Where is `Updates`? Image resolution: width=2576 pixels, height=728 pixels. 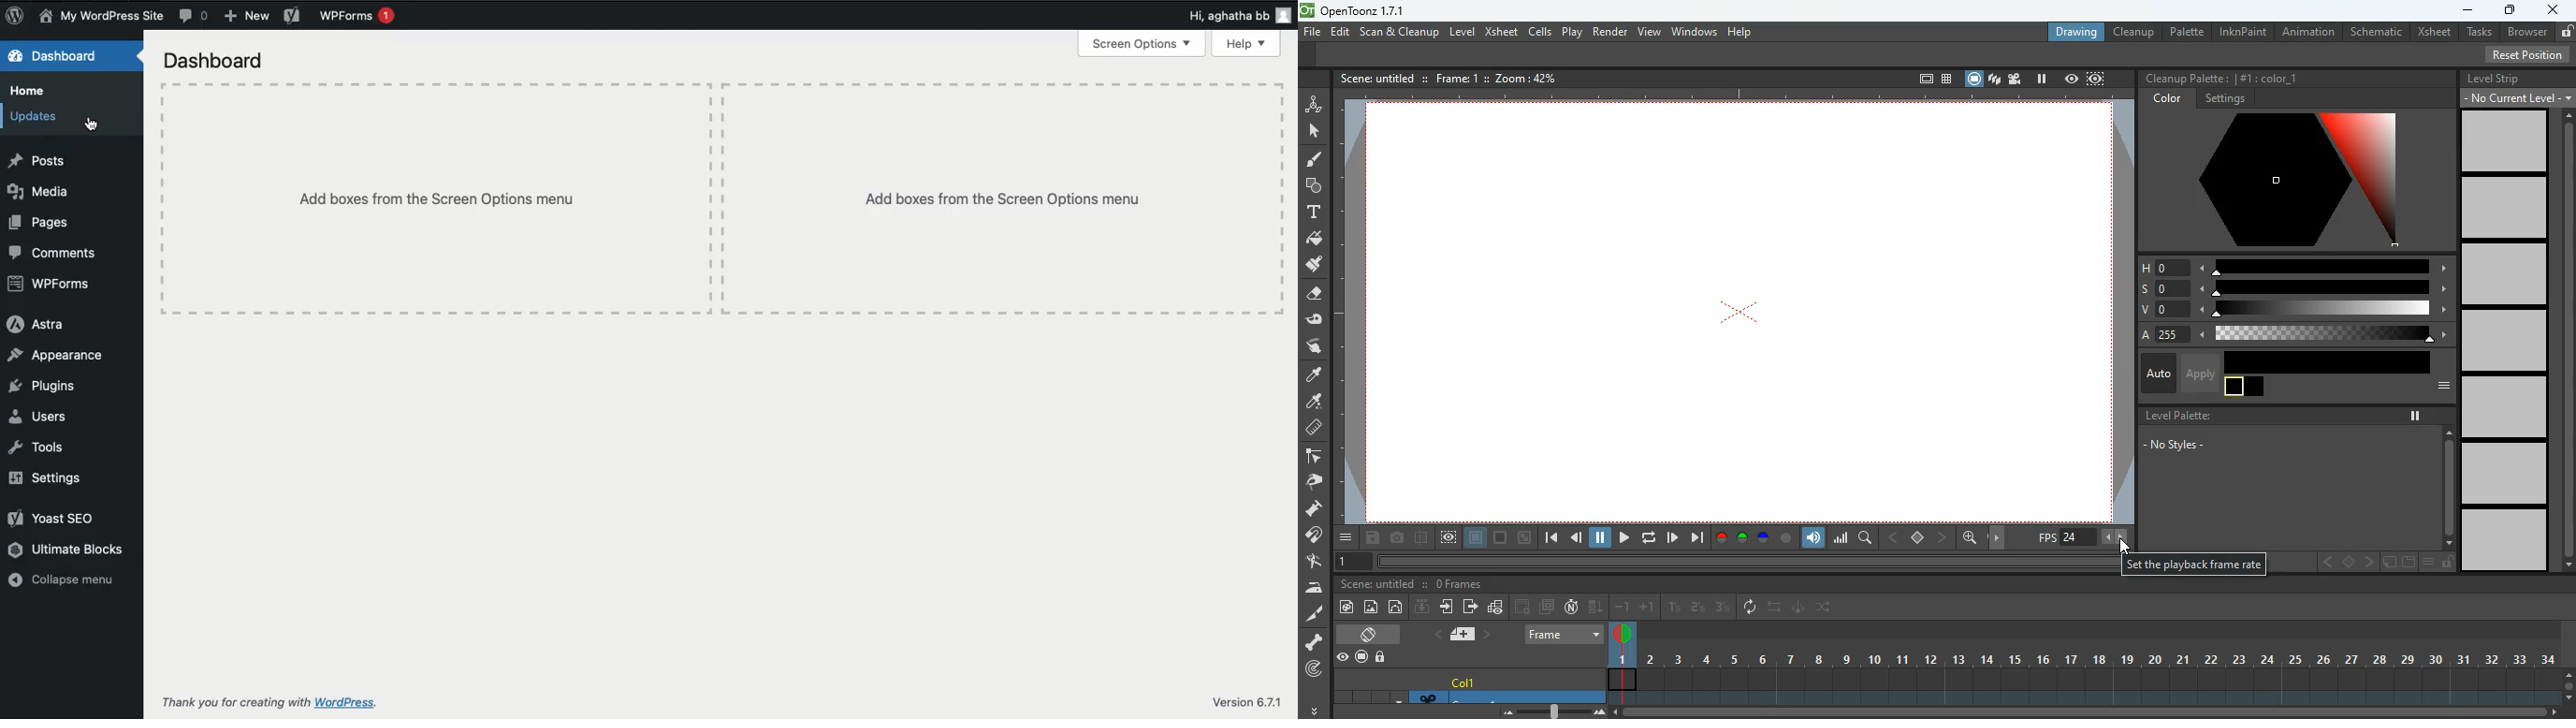
Updates is located at coordinates (38, 119).